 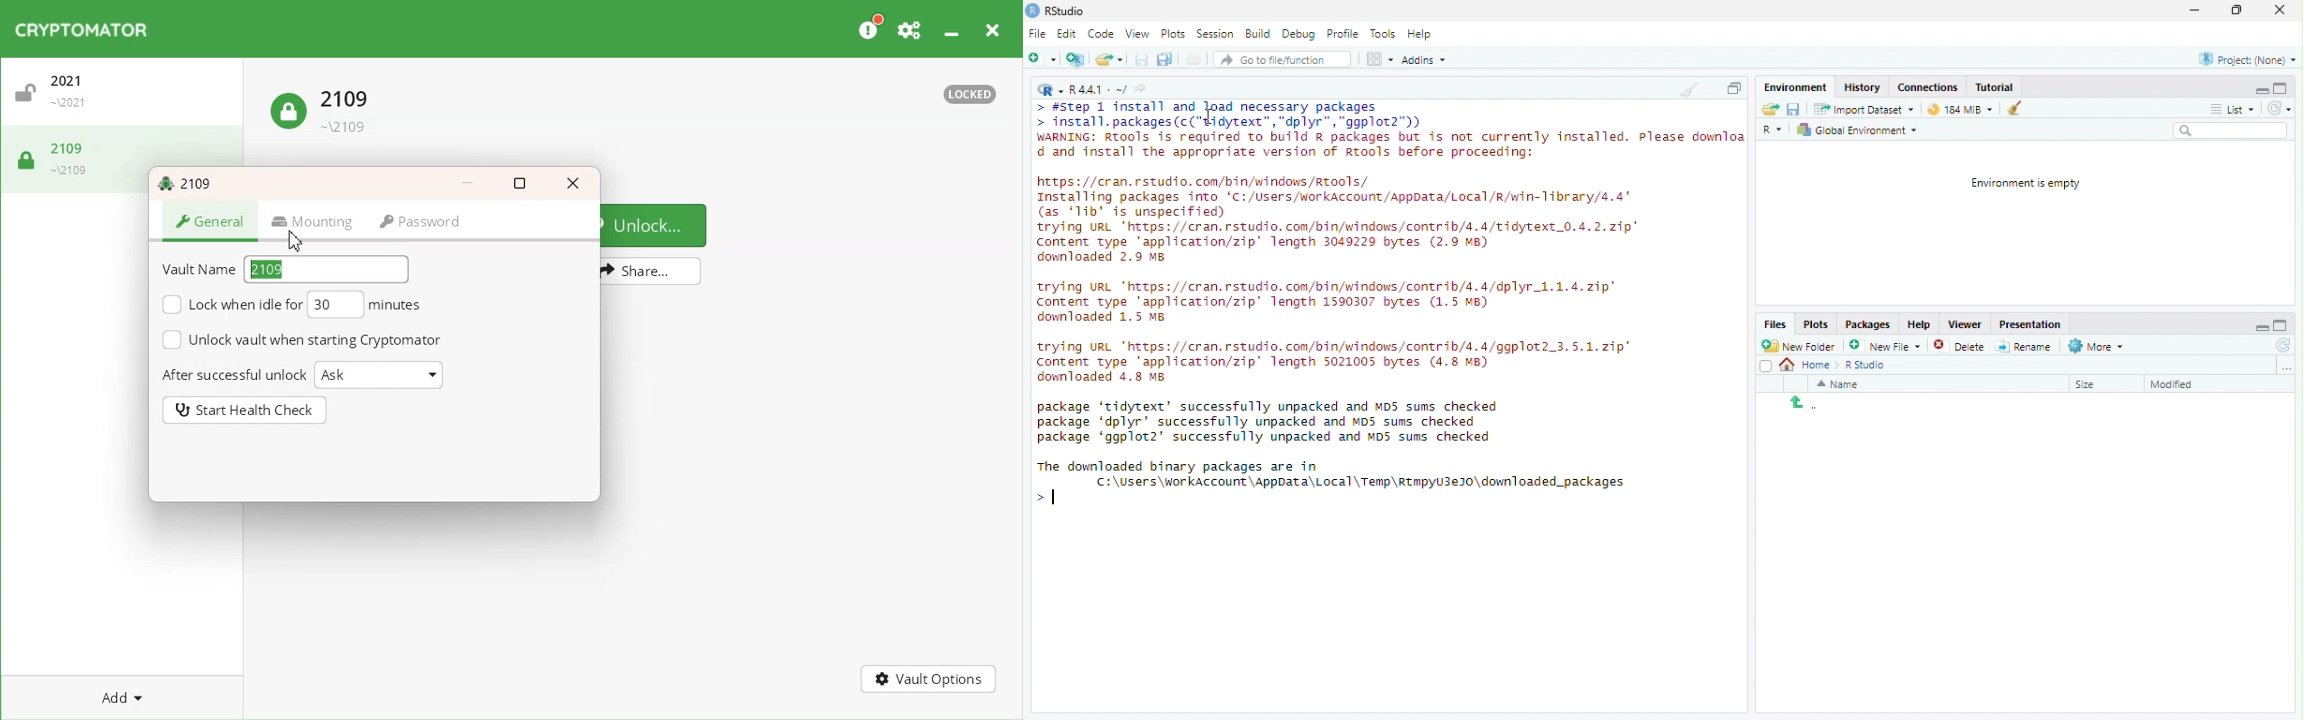 What do you see at coordinates (2279, 11) in the screenshot?
I see `Close` at bounding box center [2279, 11].